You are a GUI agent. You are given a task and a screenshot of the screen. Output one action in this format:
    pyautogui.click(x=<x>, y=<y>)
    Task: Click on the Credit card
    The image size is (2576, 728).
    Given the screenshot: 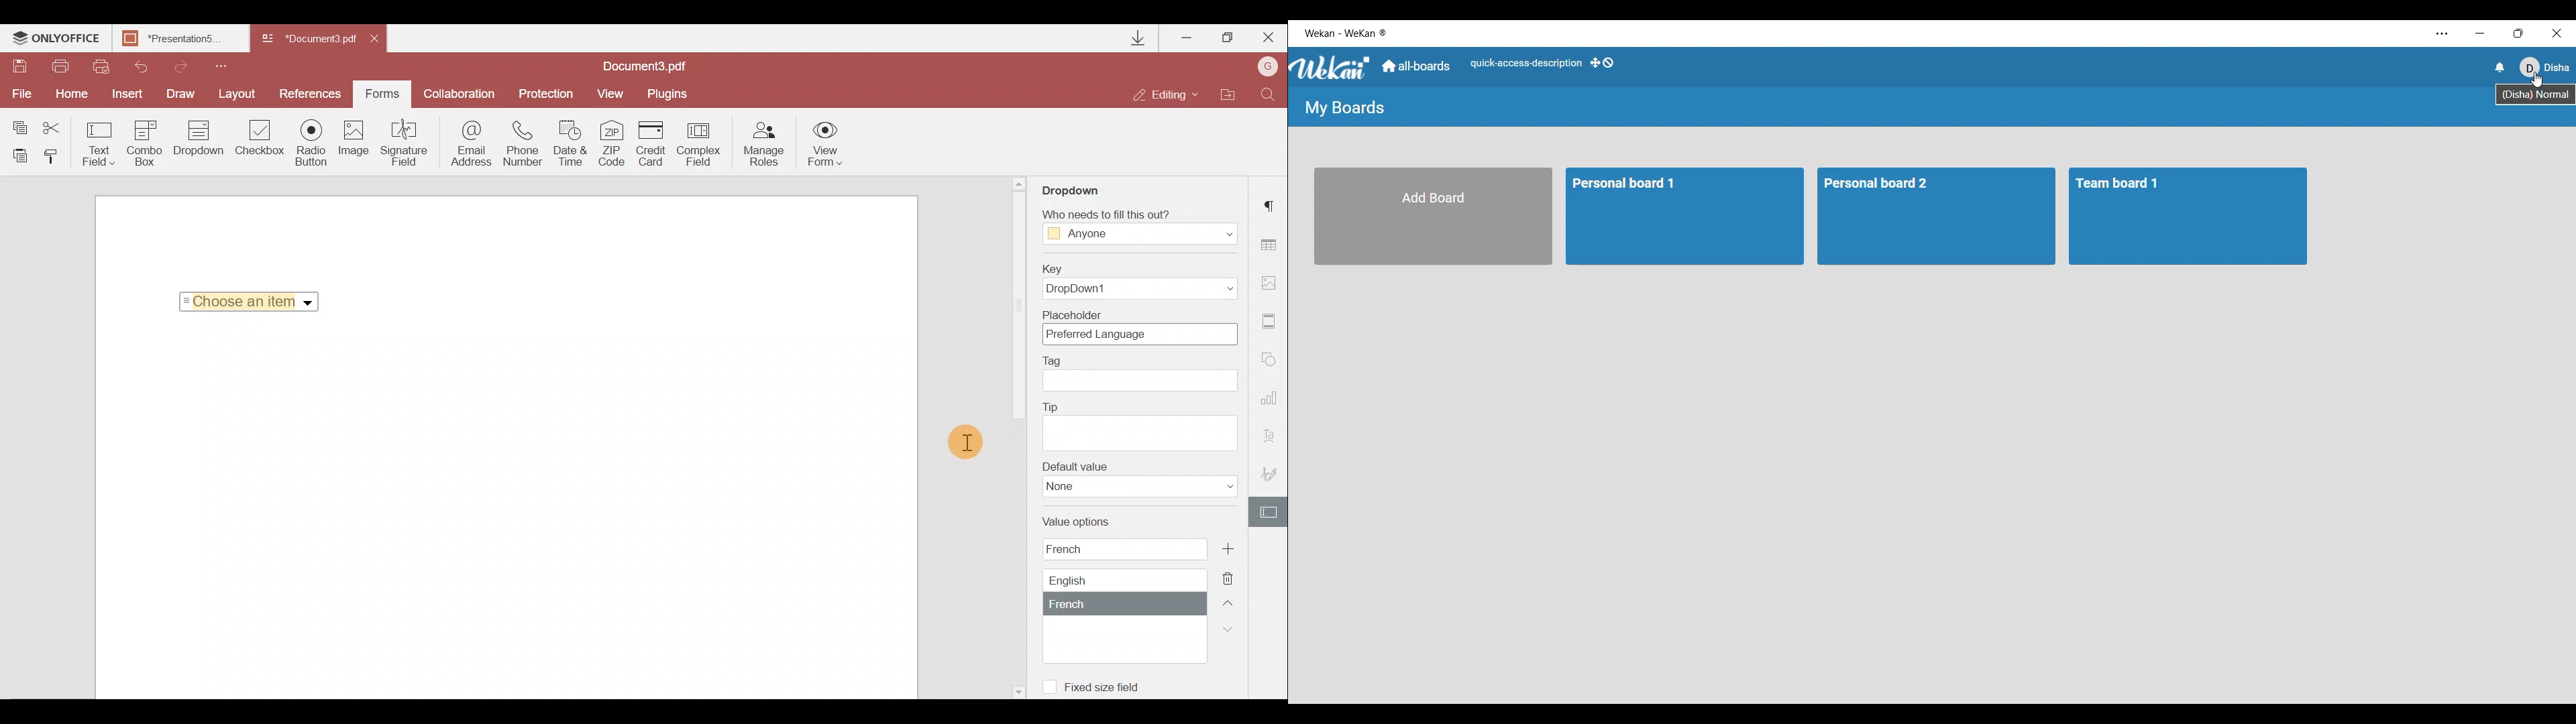 What is the action you would take?
    pyautogui.click(x=655, y=141)
    